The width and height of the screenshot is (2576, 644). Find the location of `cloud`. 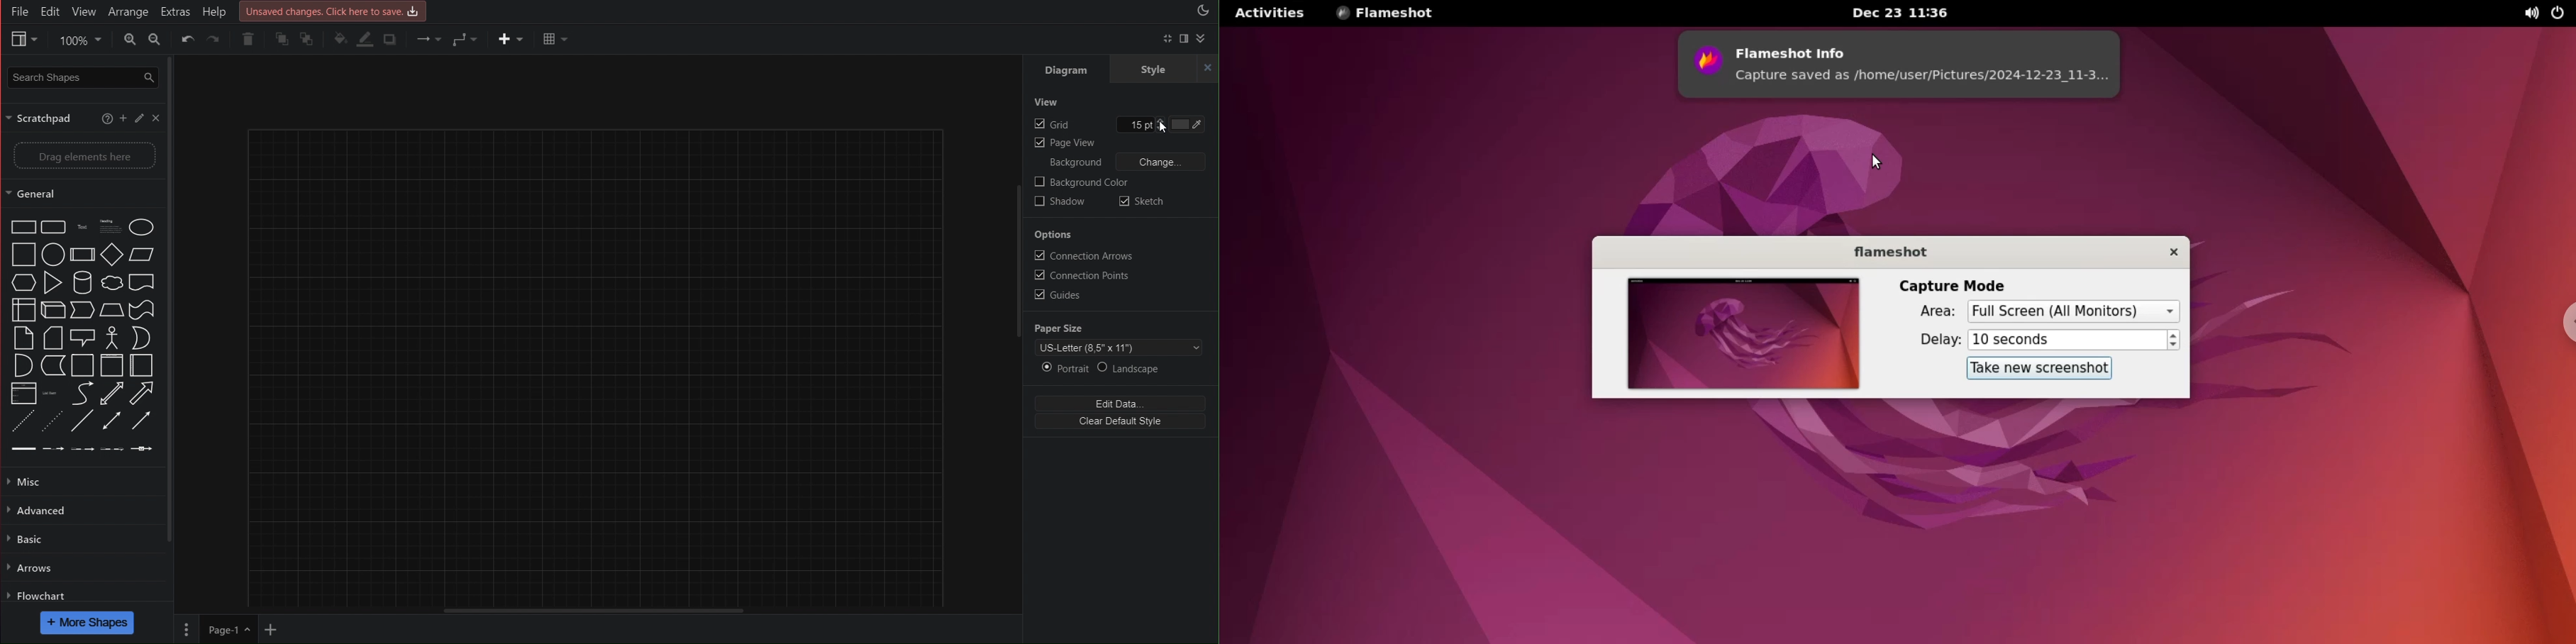

cloud is located at coordinates (111, 282).